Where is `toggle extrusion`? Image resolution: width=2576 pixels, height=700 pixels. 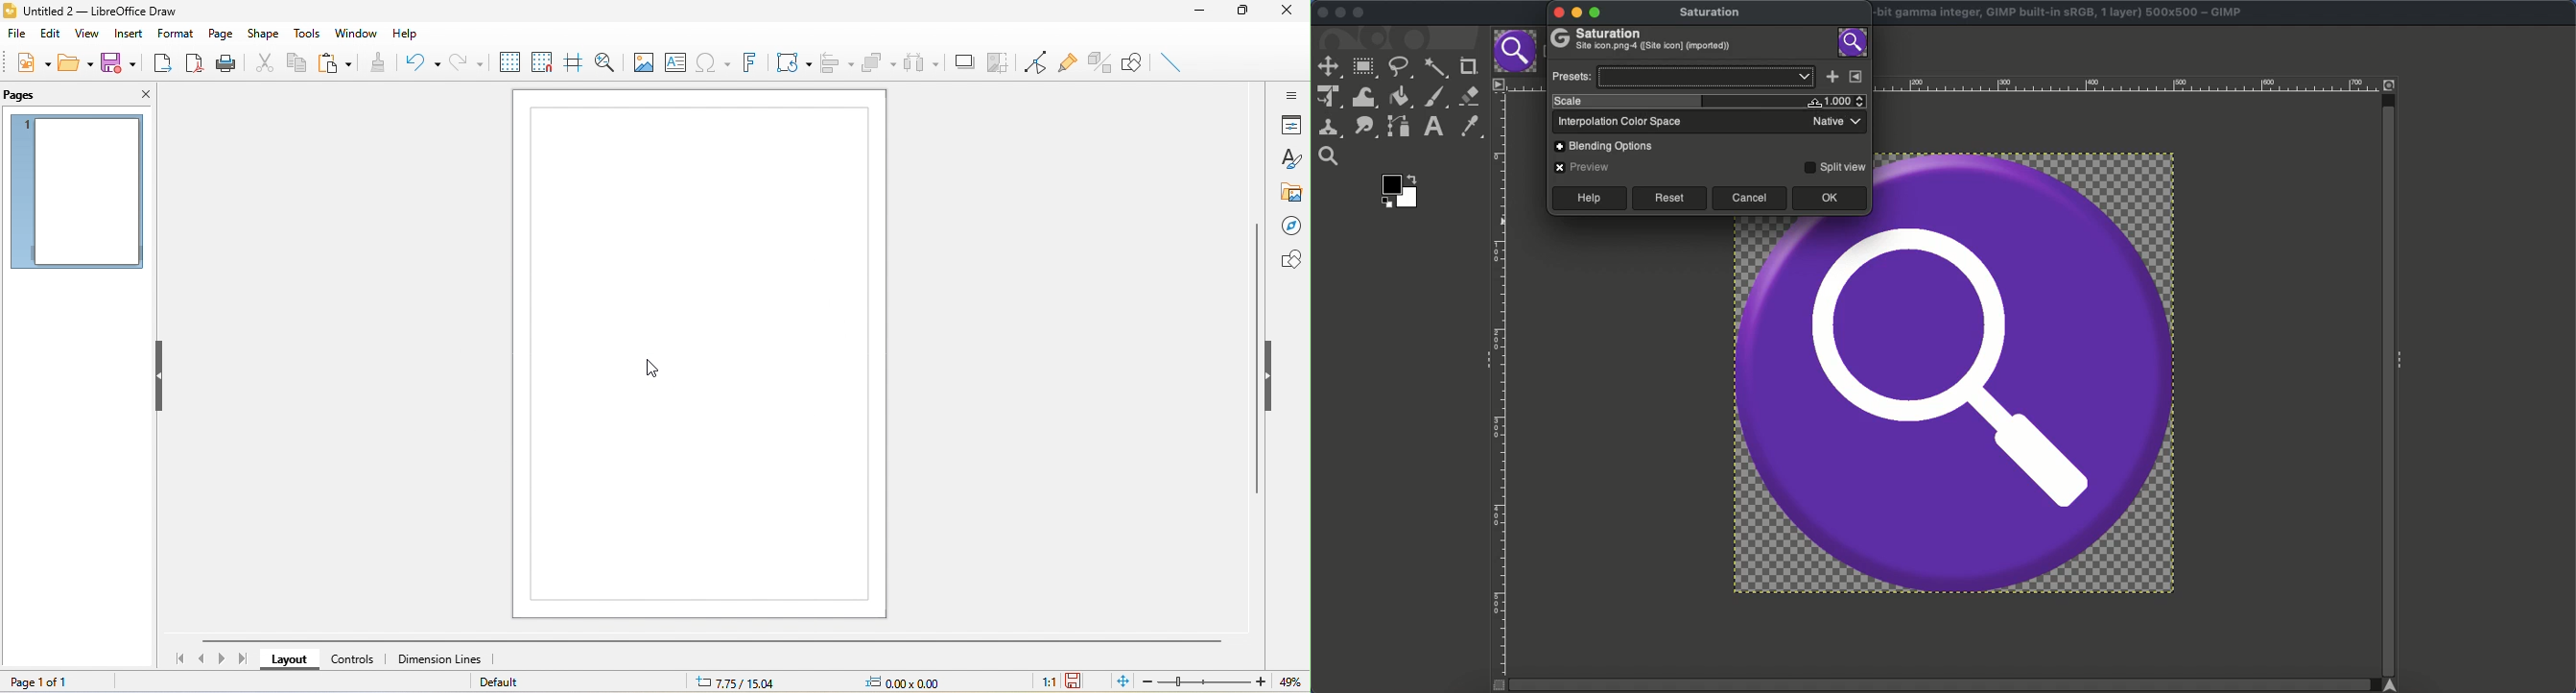
toggle extrusion is located at coordinates (1177, 61).